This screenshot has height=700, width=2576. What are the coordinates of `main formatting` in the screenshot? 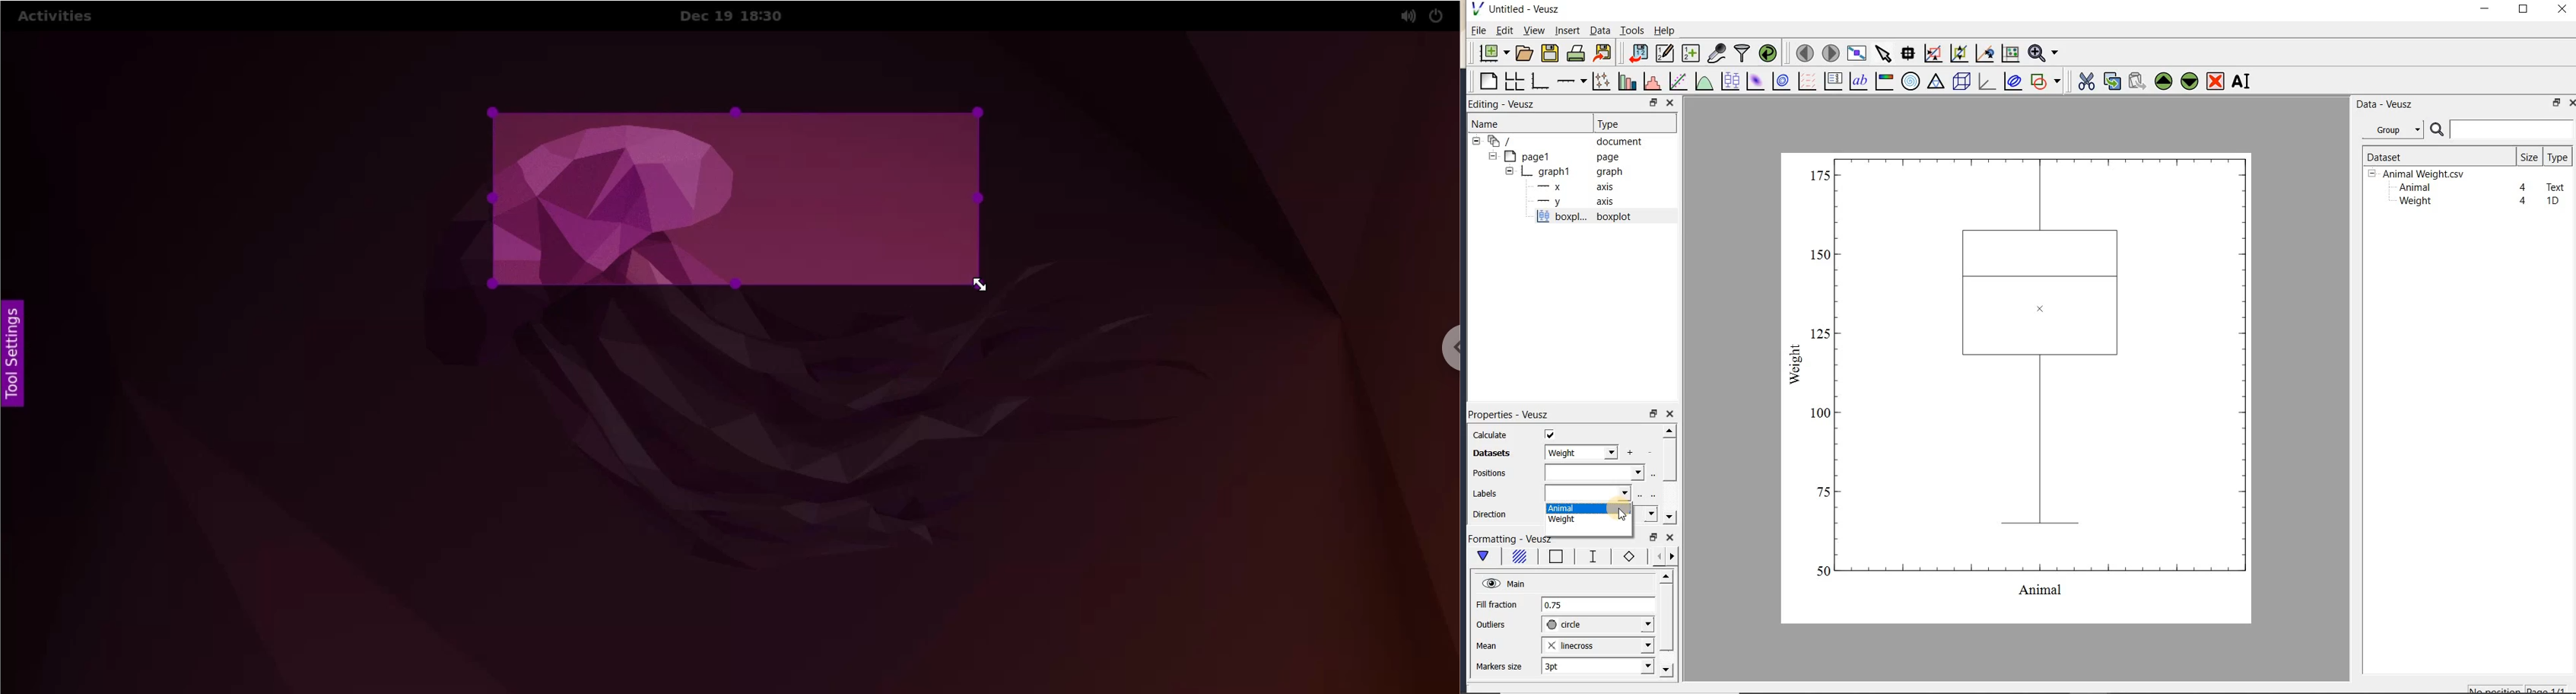 It's located at (1483, 558).